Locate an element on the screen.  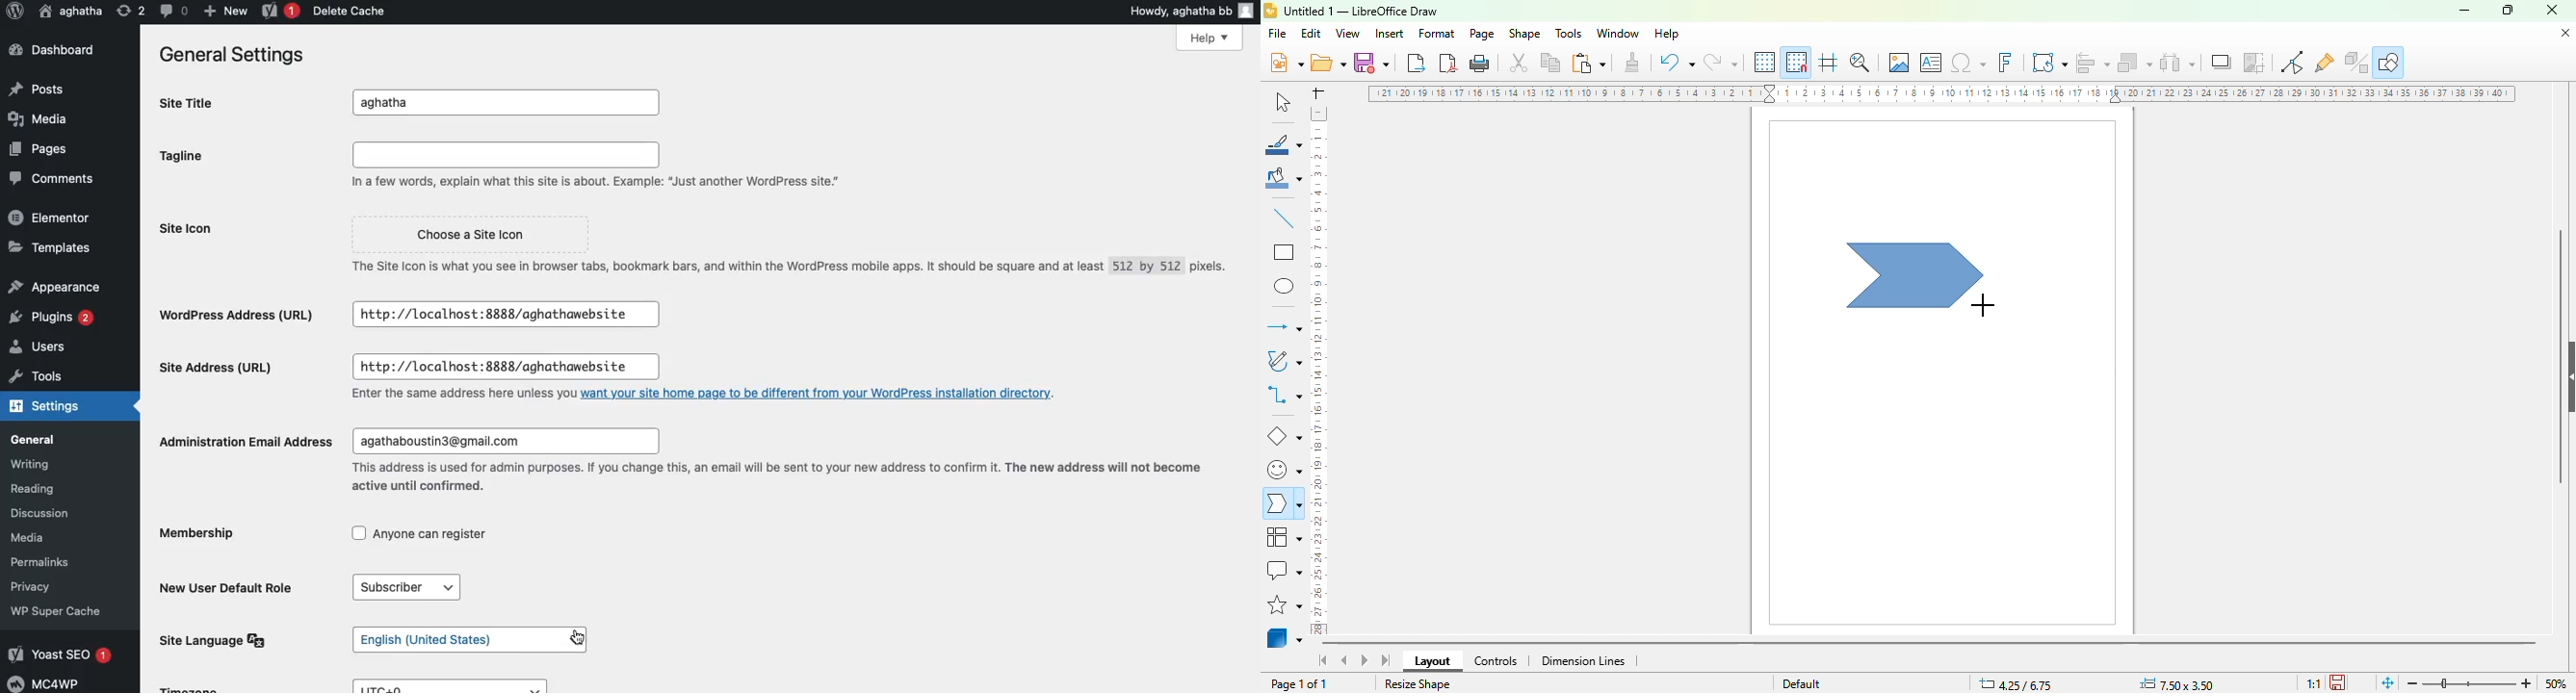
Comment is located at coordinates (171, 10).